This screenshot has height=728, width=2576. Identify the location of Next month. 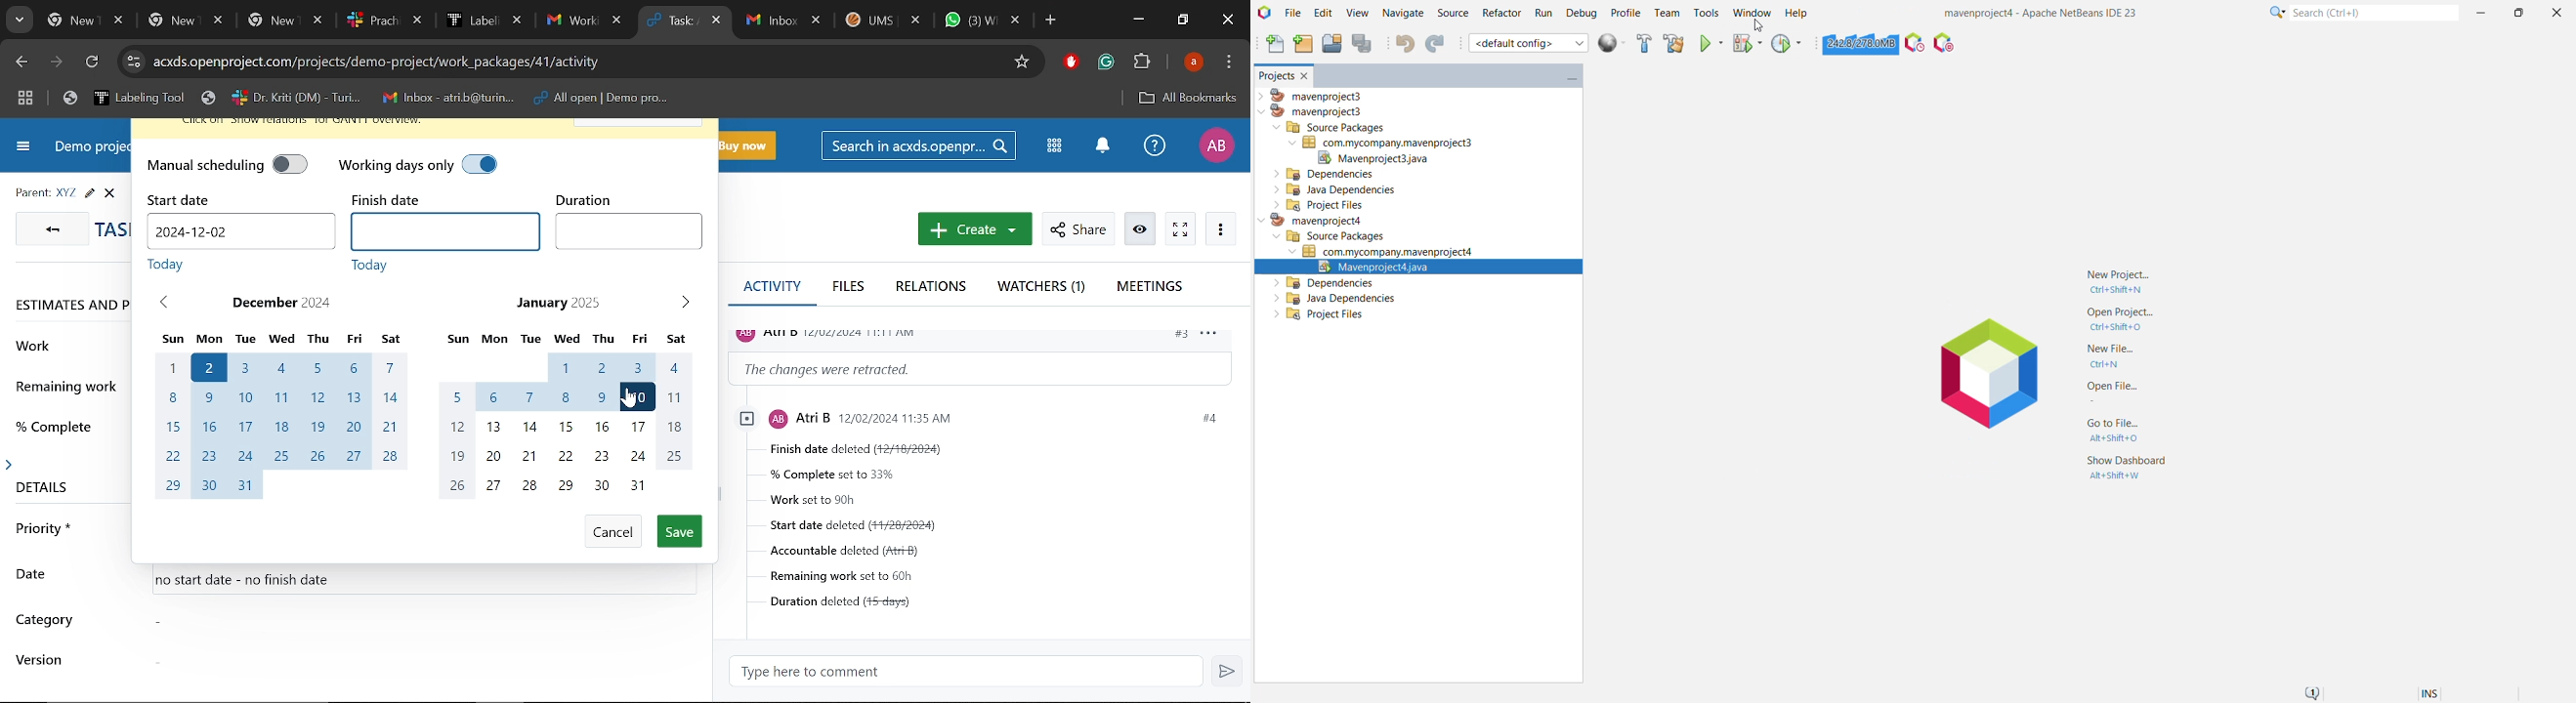
(683, 301).